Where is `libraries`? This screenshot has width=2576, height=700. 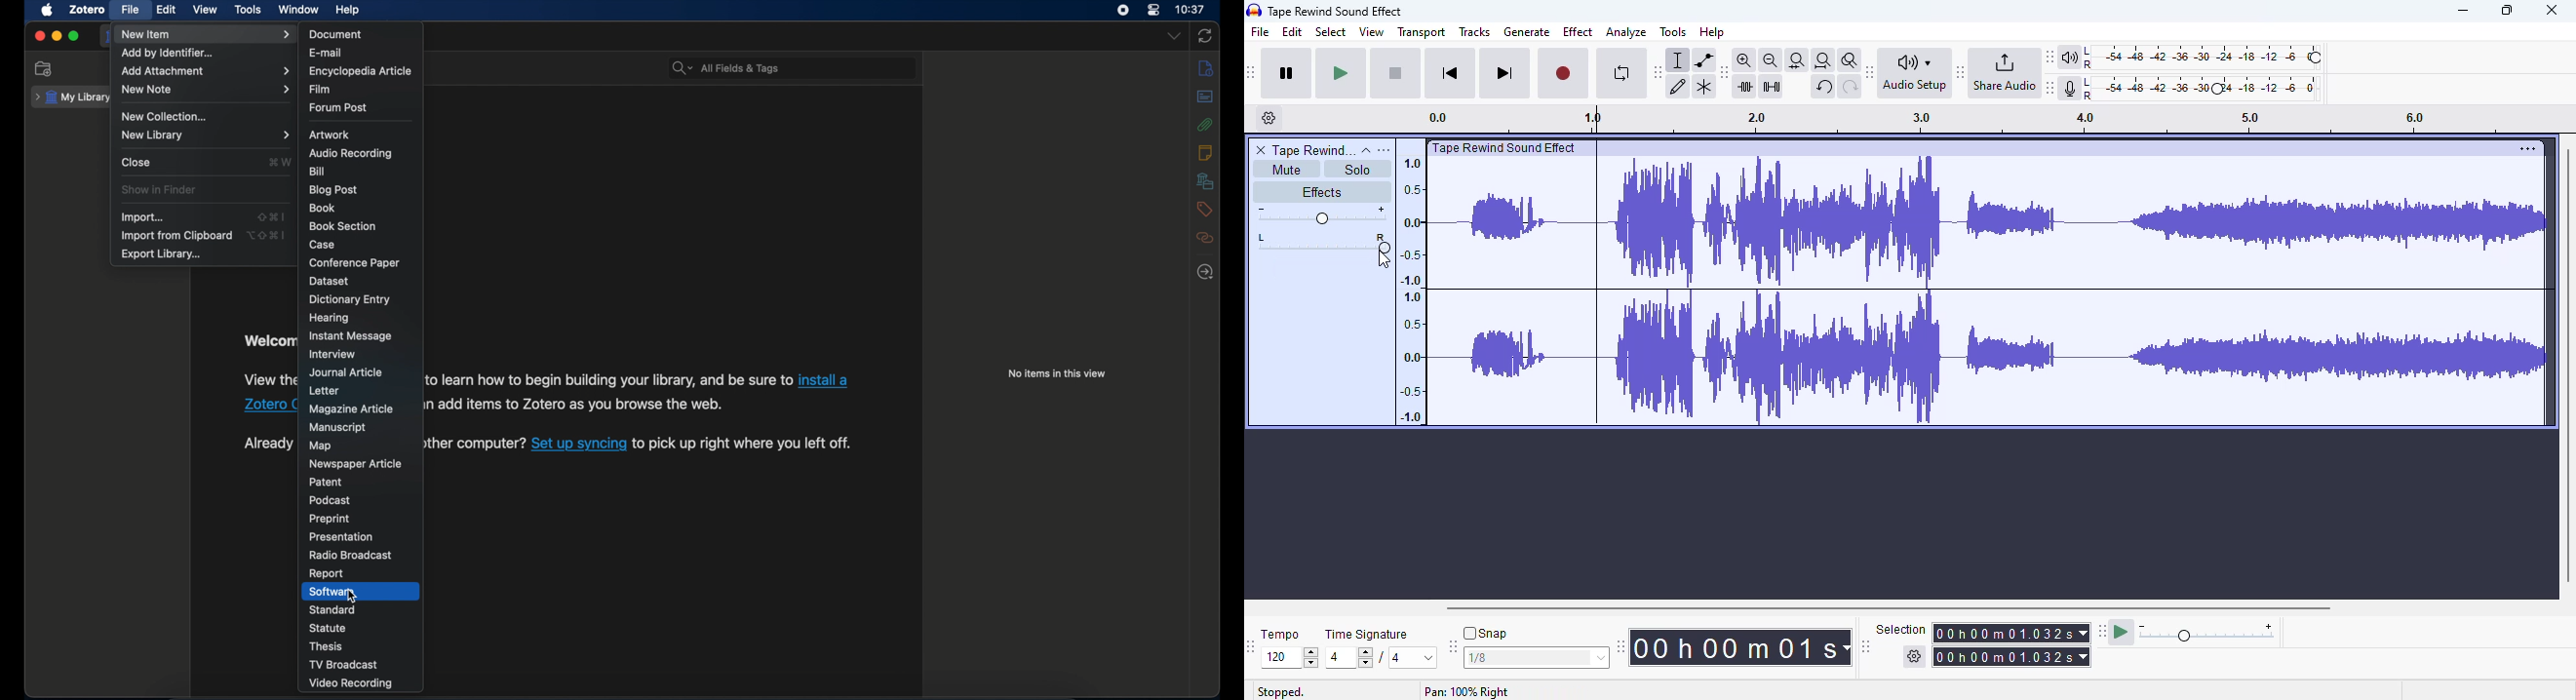 libraries is located at coordinates (1205, 181).